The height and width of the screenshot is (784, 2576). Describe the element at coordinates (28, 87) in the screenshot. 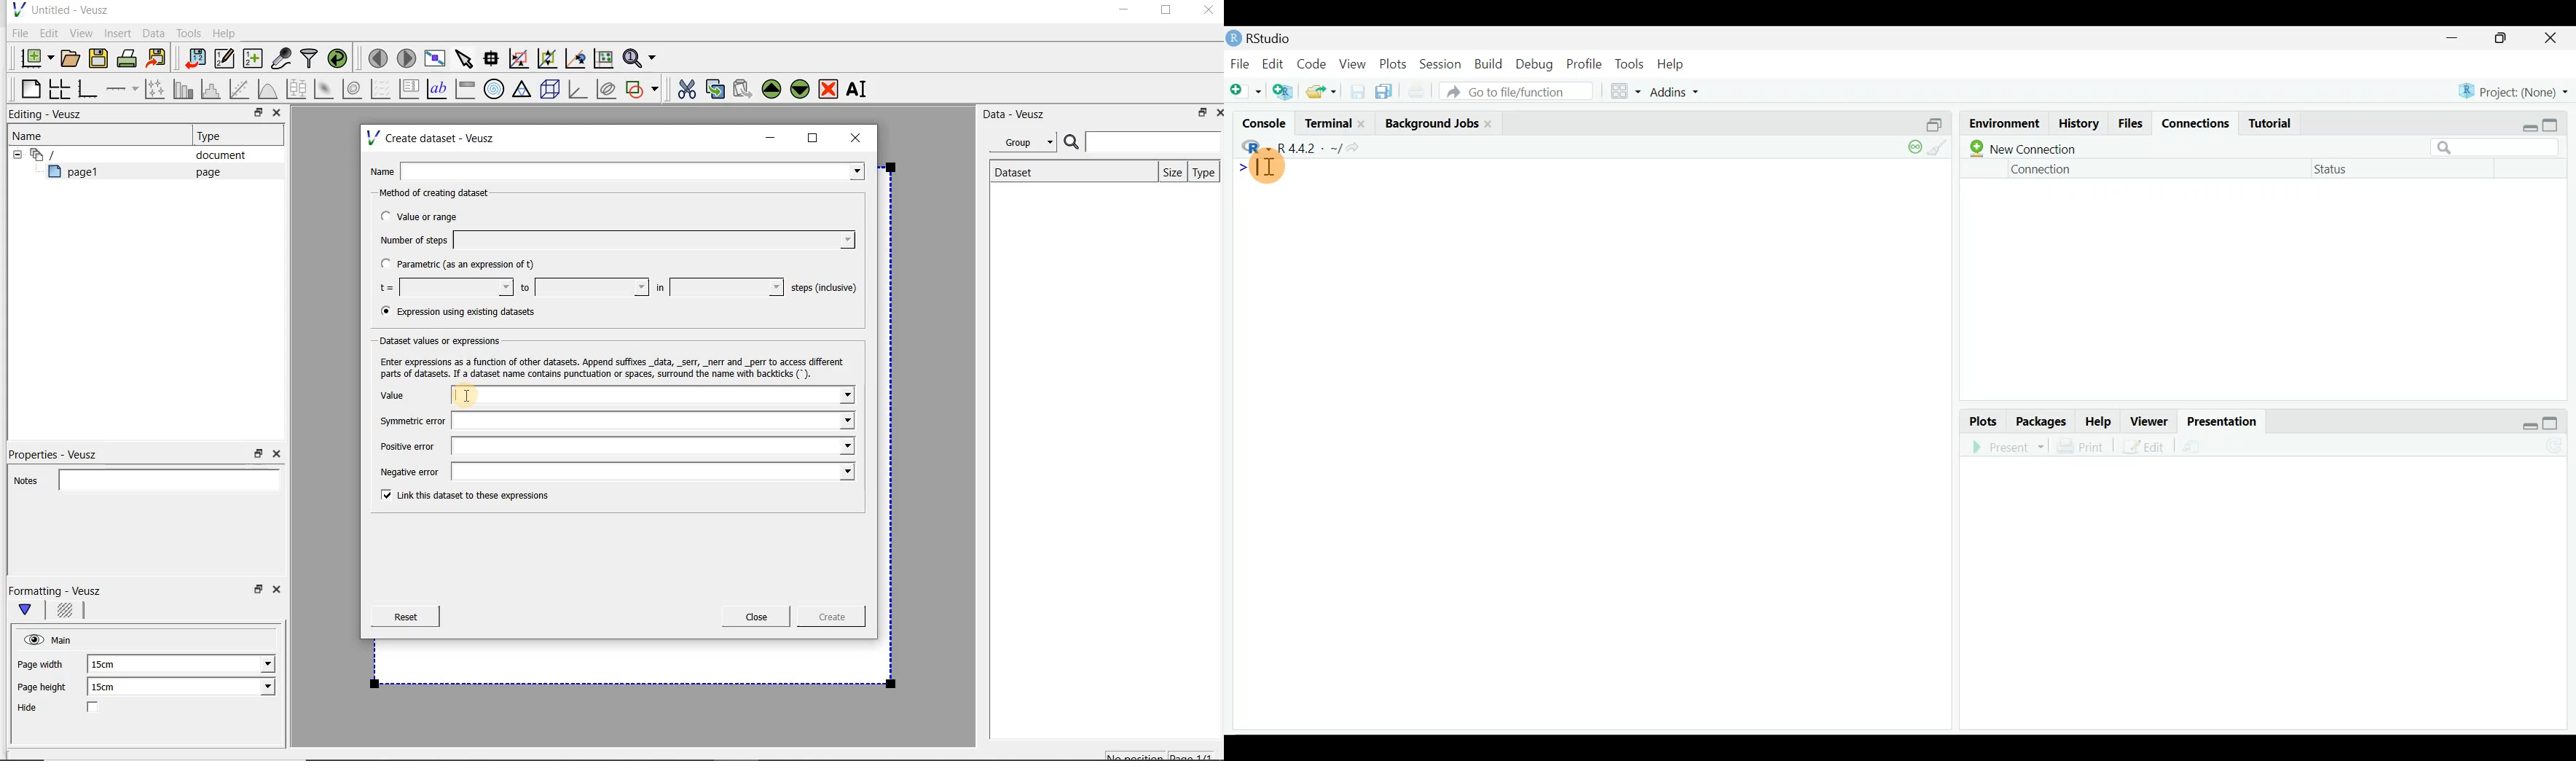

I see `blank page` at that location.